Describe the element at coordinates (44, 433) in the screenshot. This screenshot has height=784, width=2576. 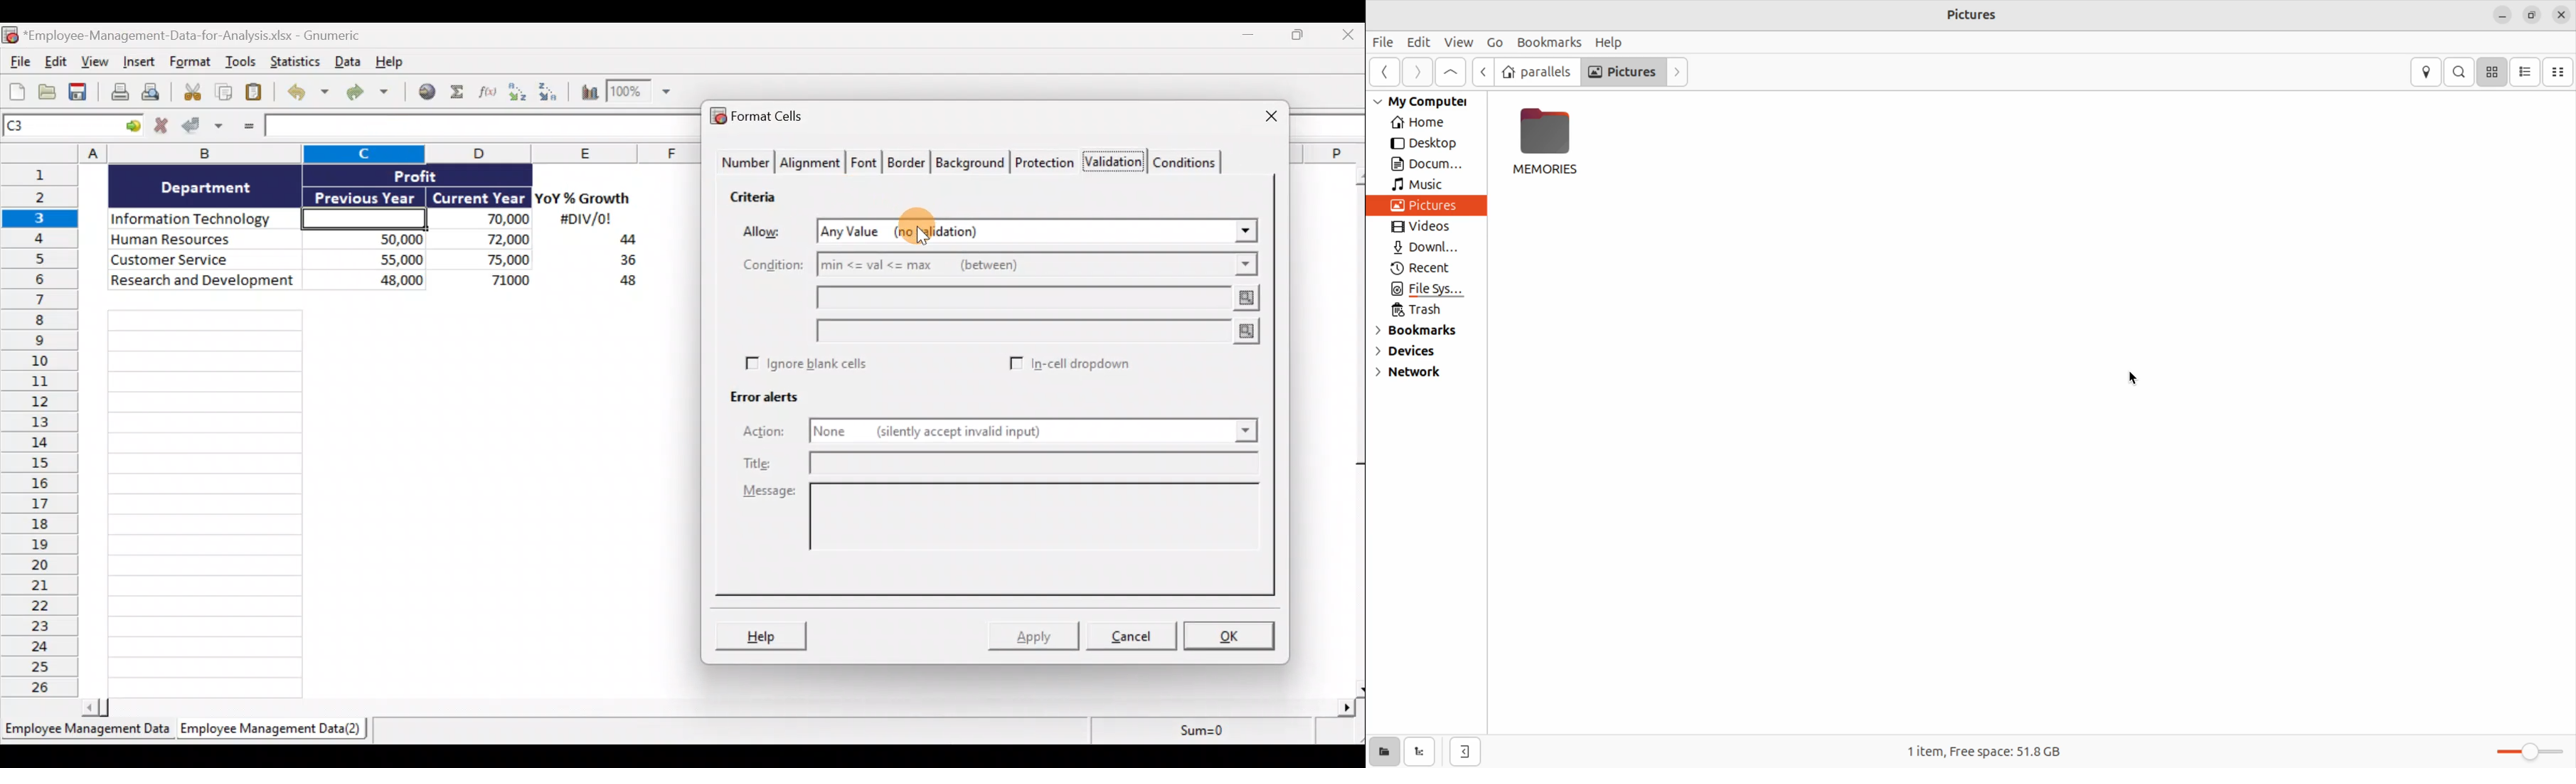
I see `Rows` at that location.